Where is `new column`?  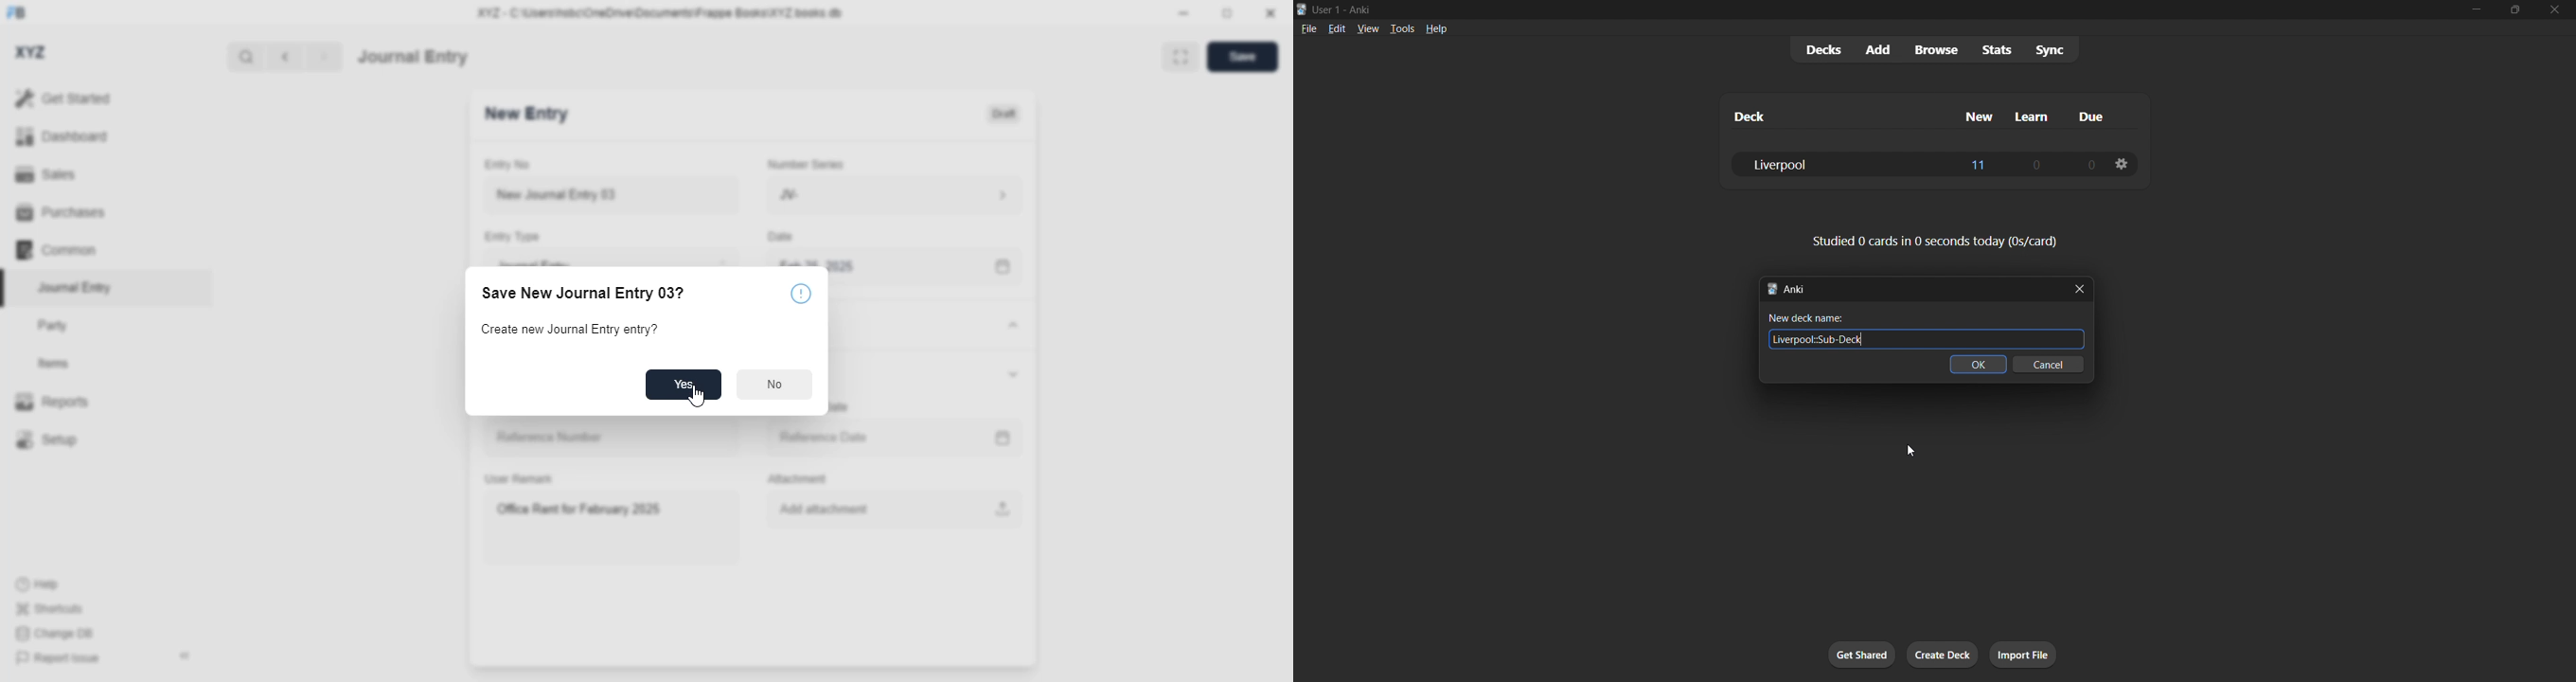
new column is located at coordinates (1980, 114).